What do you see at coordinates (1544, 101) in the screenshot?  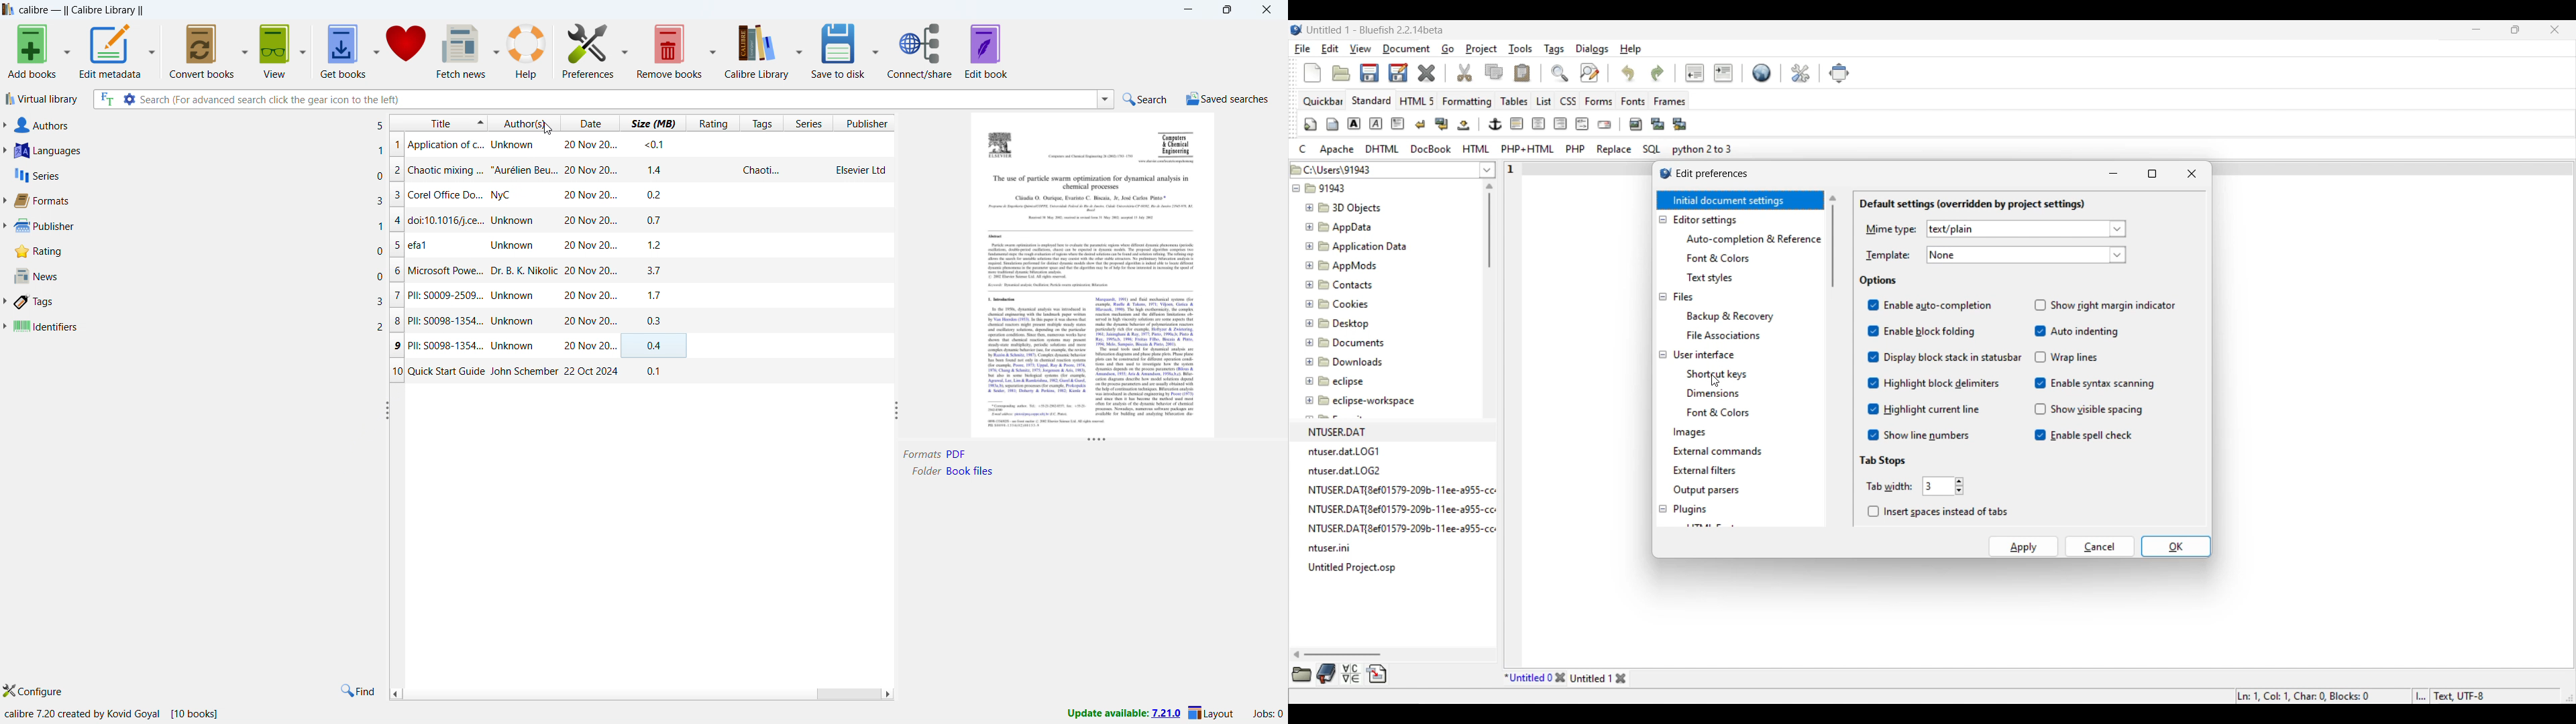 I see `List` at bounding box center [1544, 101].